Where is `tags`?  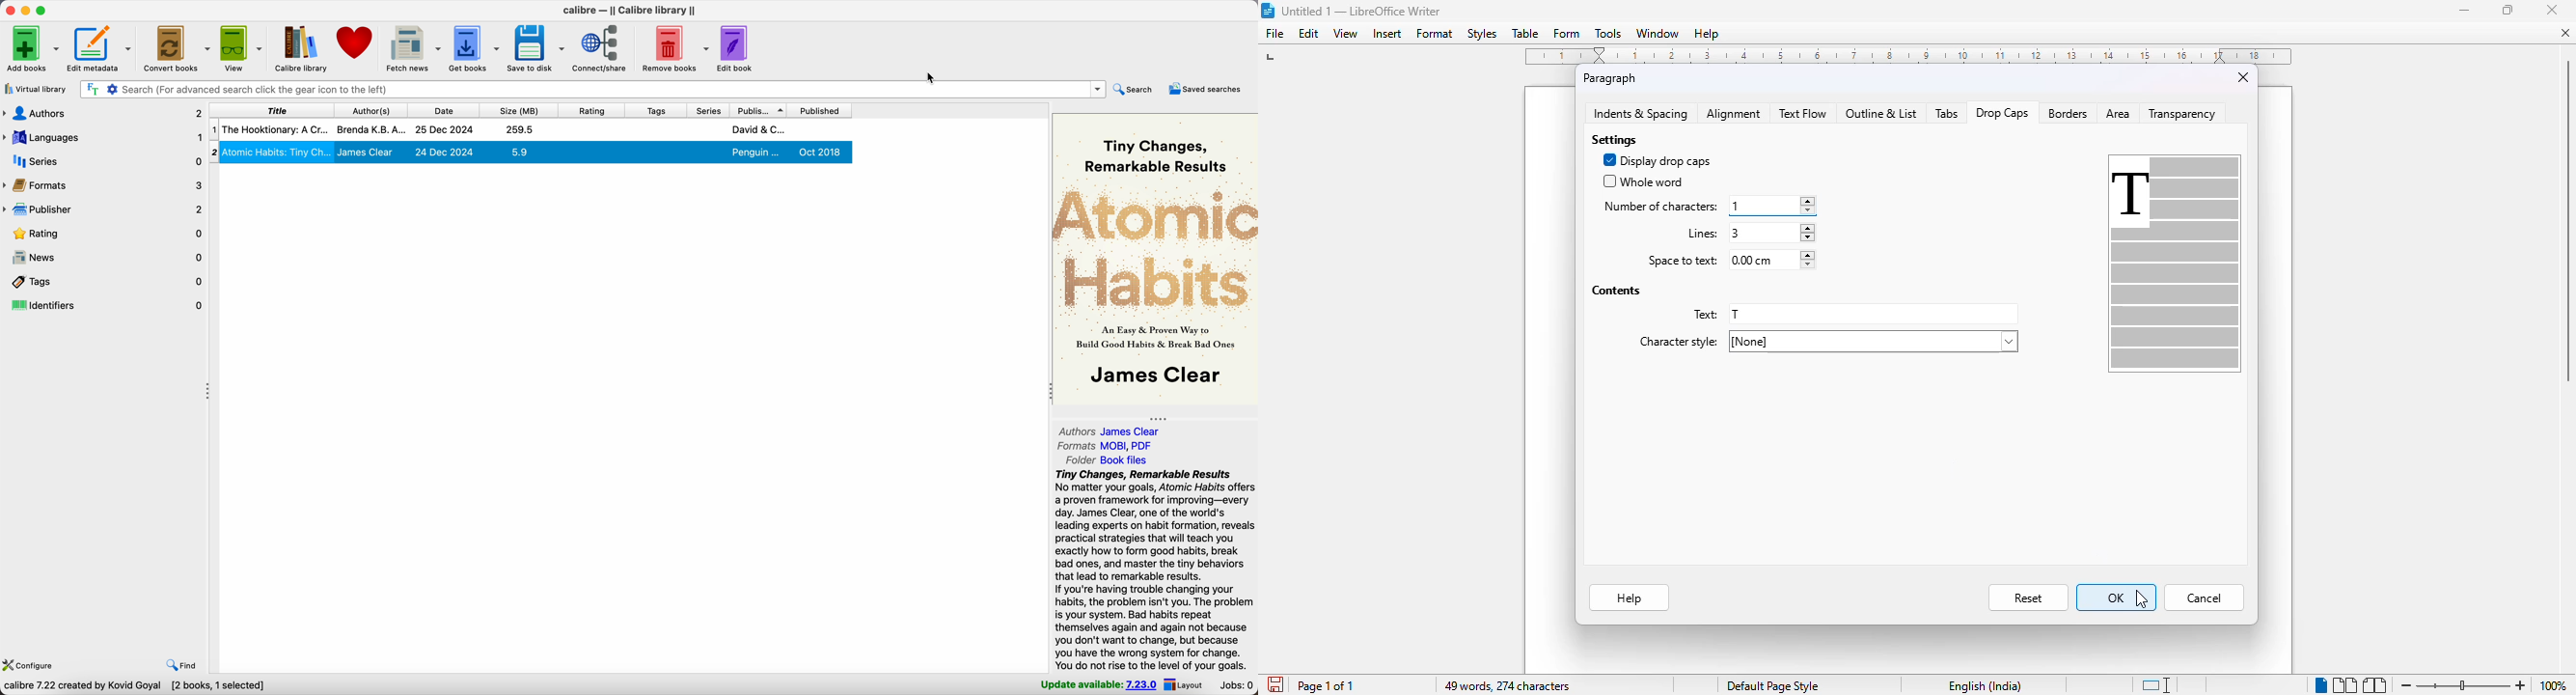
tags is located at coordinates (104, 281).